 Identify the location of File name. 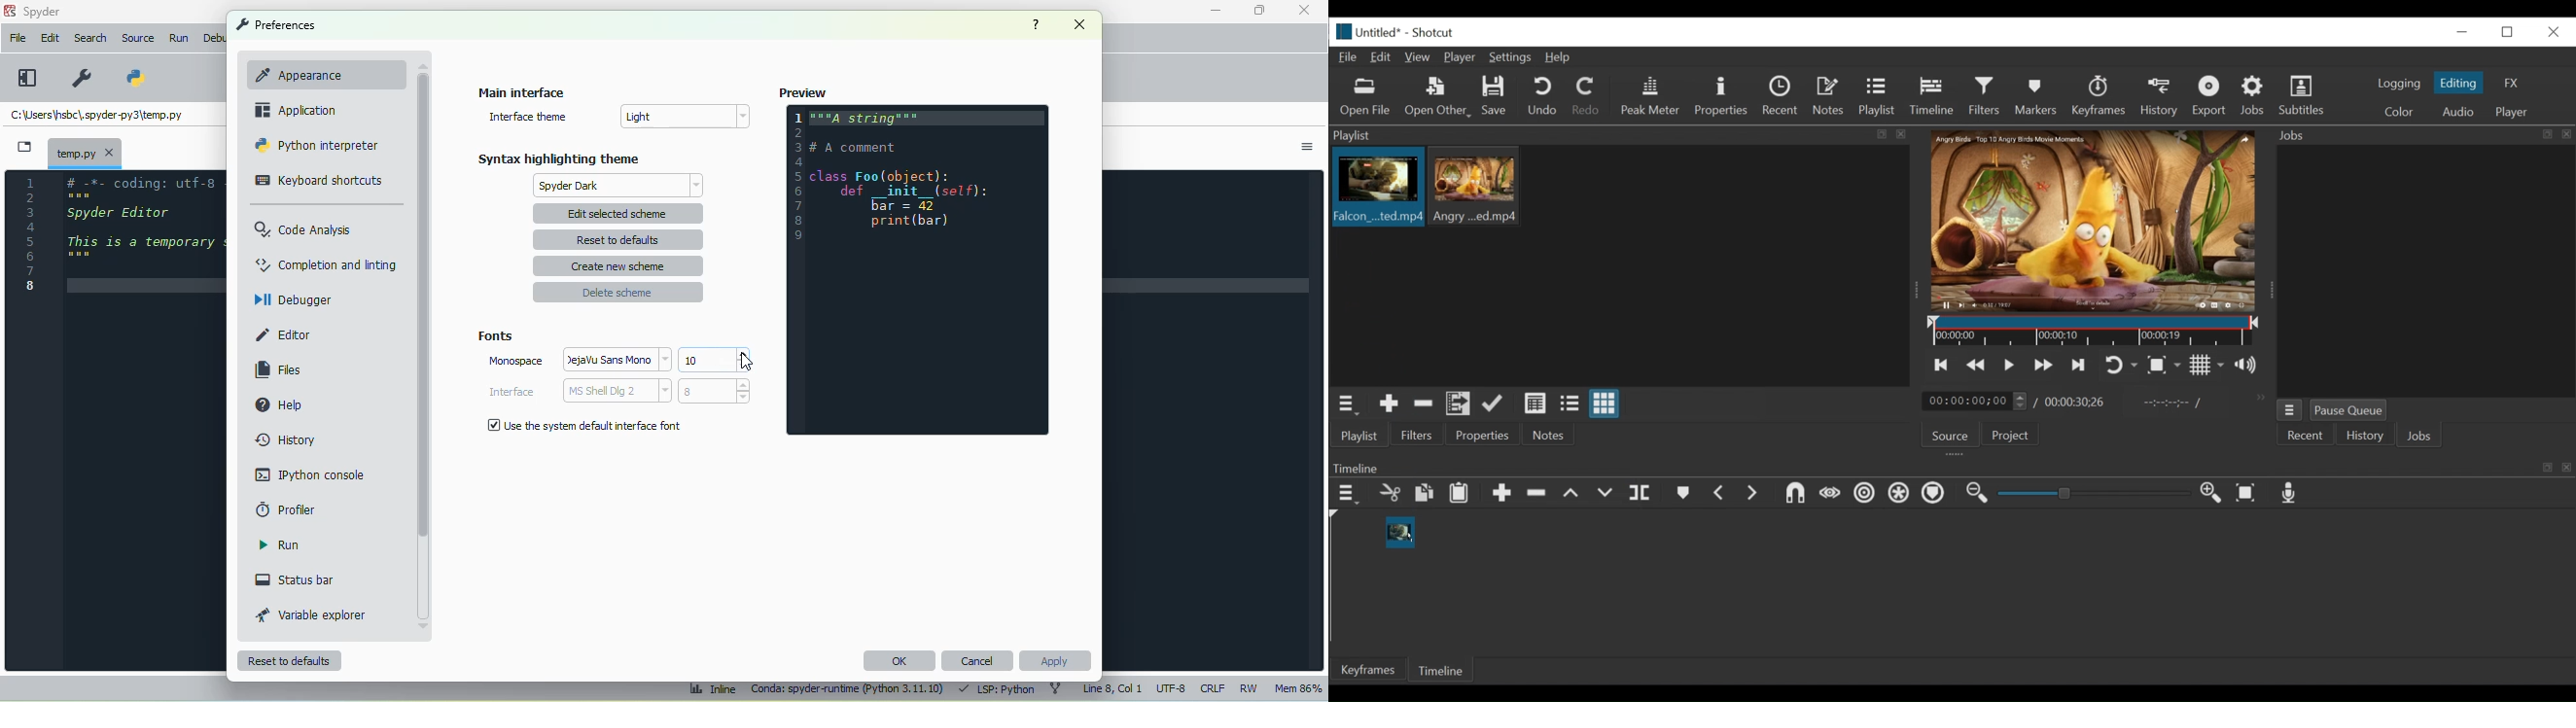
(1380, 34).